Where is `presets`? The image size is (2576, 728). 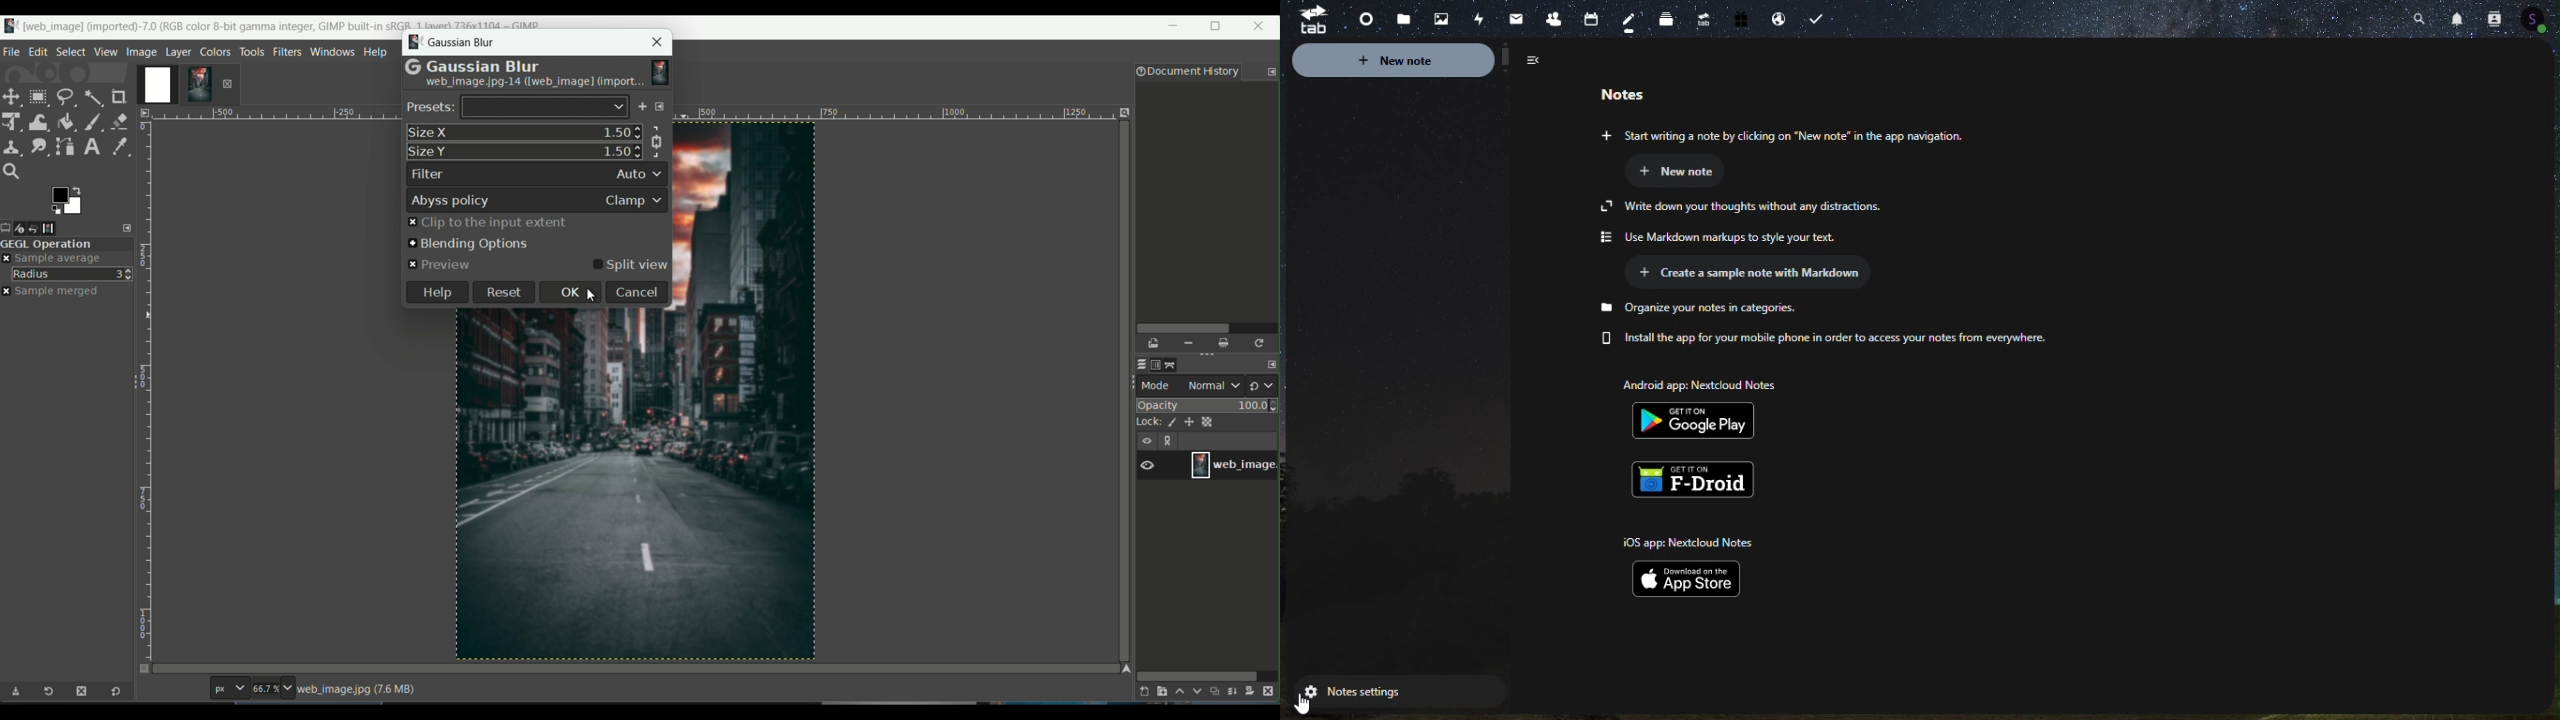 presets is located at coordinates (430, 108).